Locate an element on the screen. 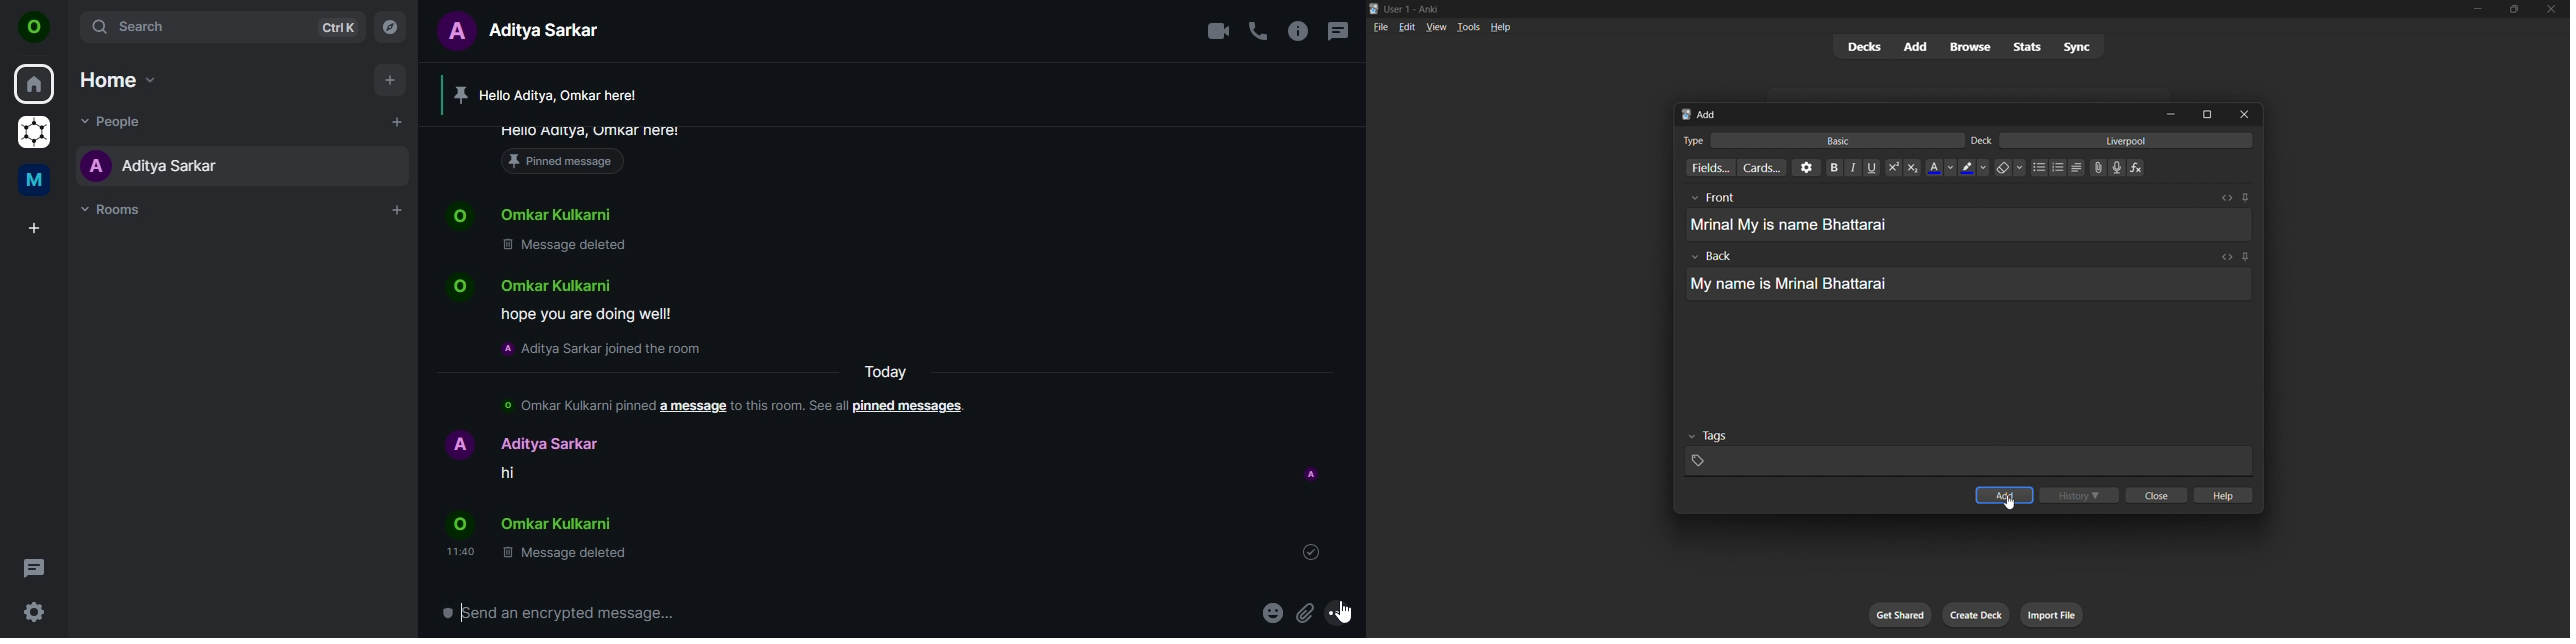 Image resolution: width=2576 pixels, height=644 pixels. bold is located at coordinates (1829, 166).